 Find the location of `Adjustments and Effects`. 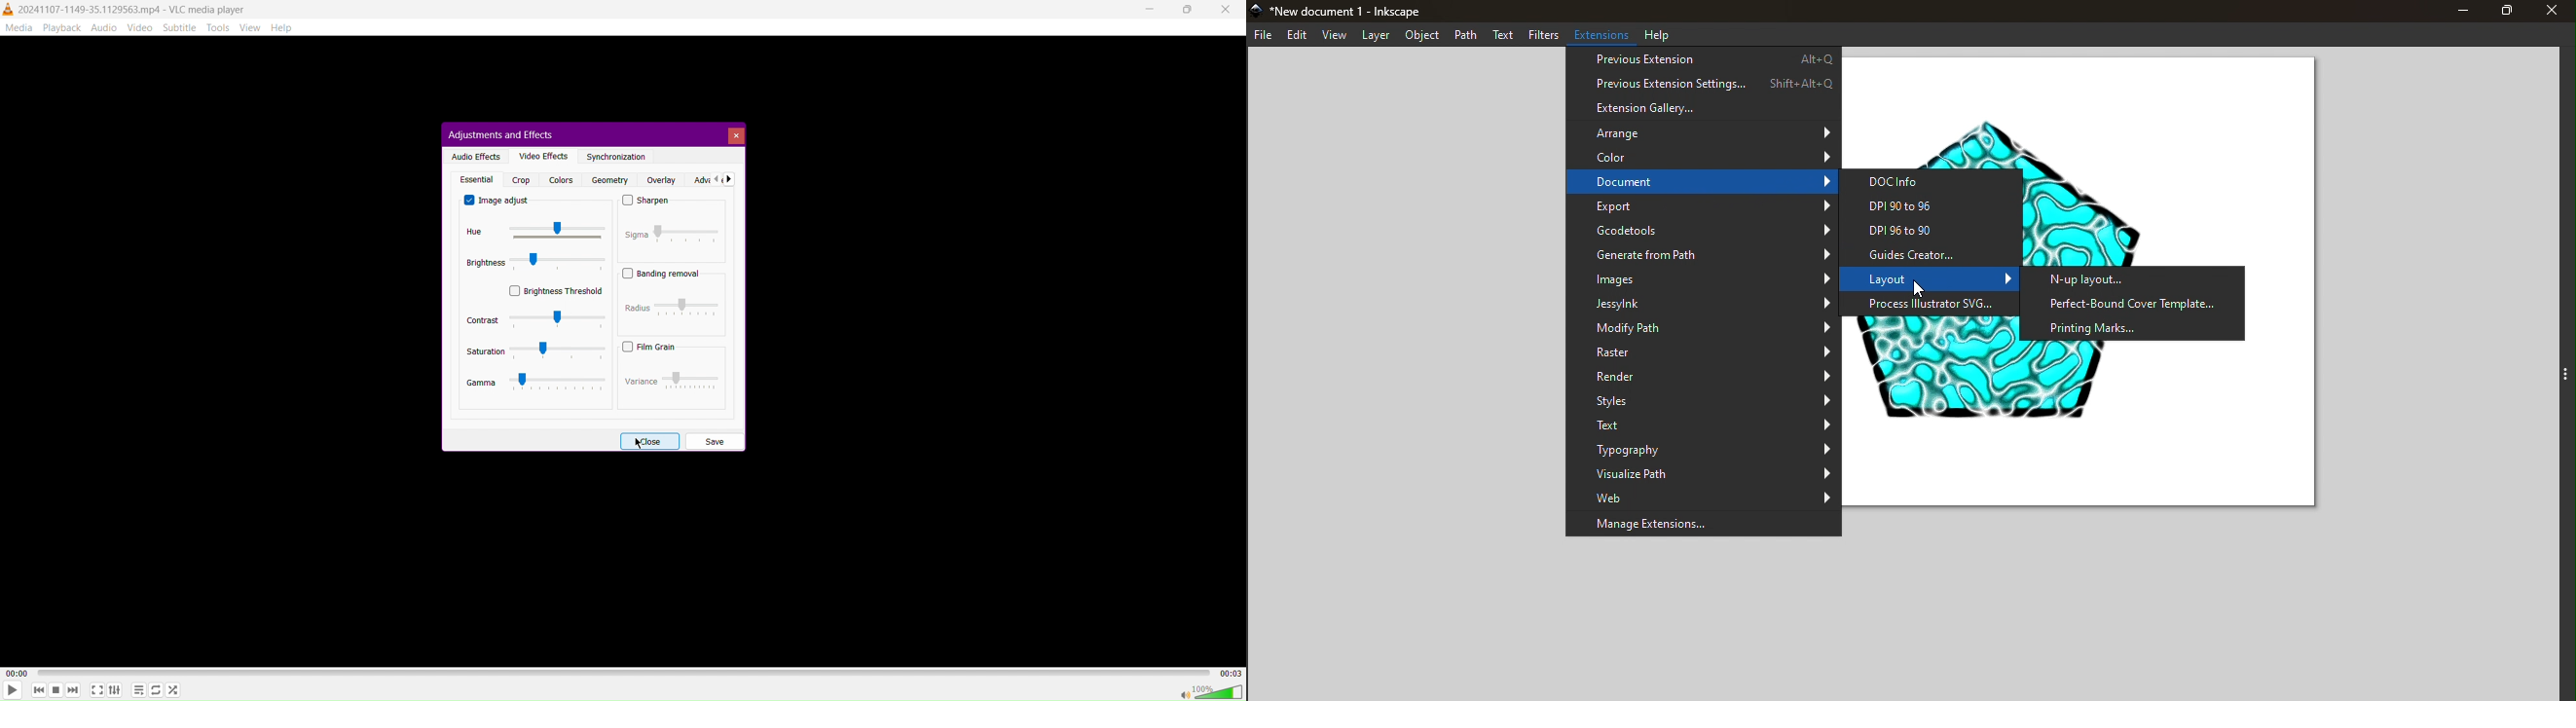

Adjustments and Effects is located at coordinates (499, 134).